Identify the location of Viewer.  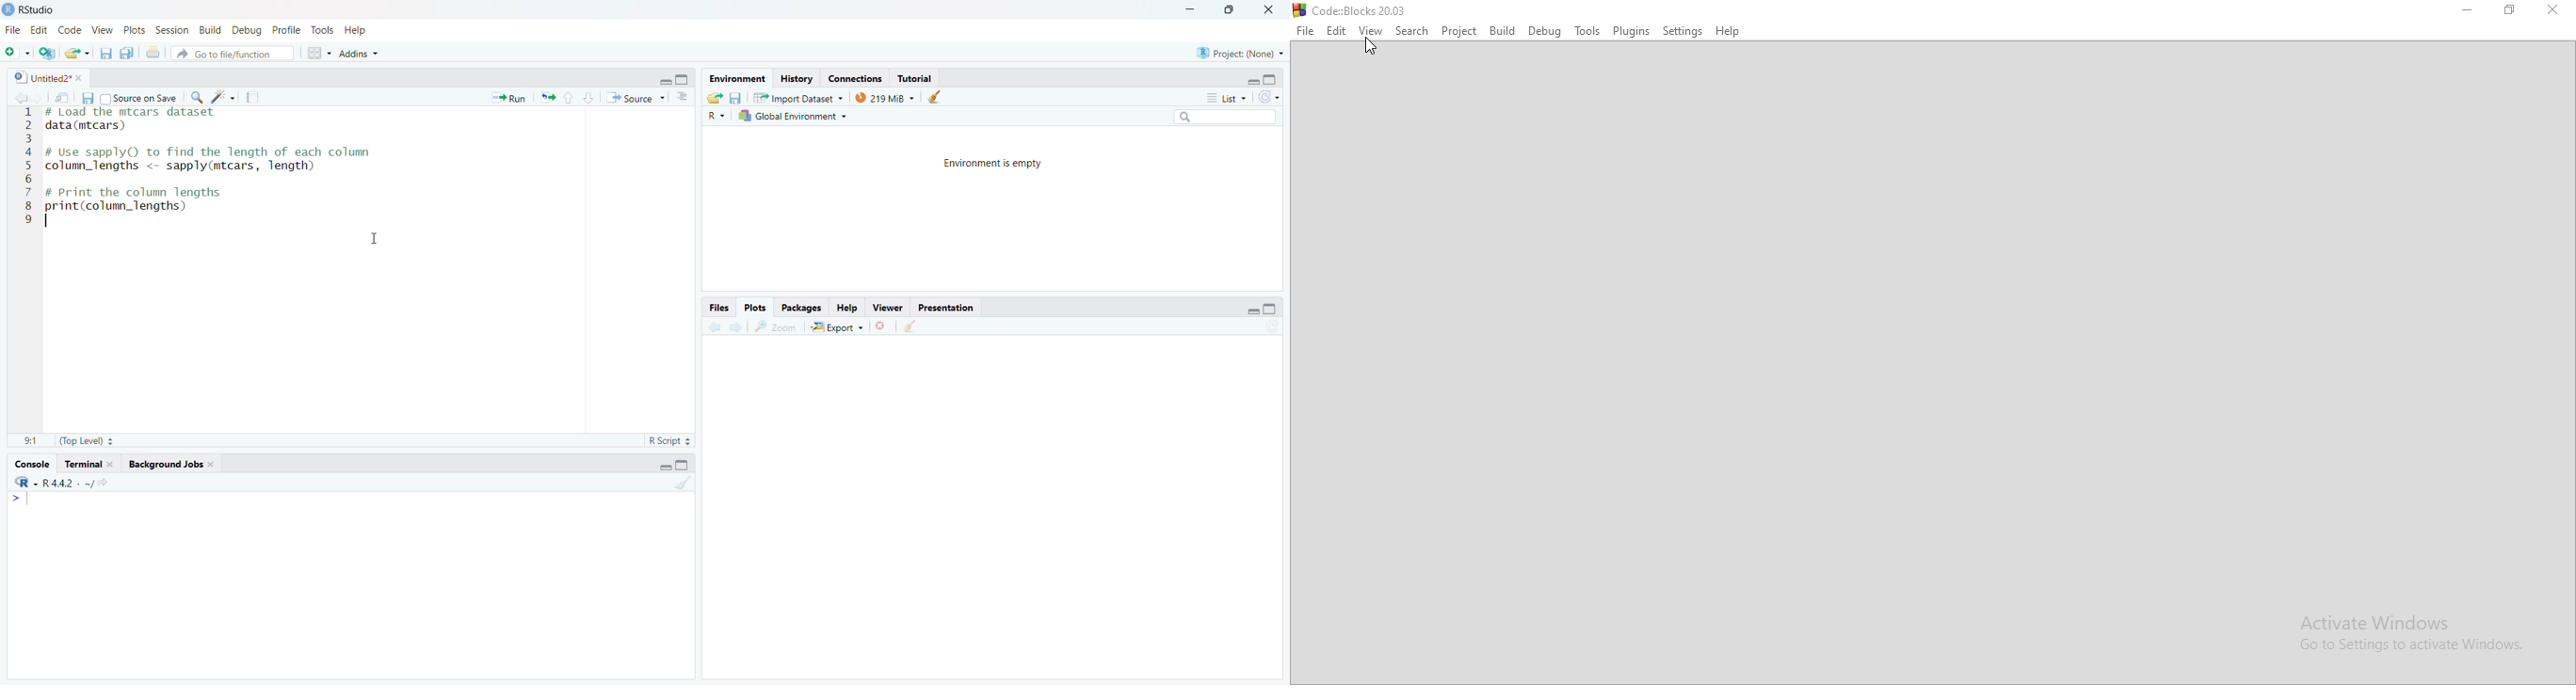
(887, 308).